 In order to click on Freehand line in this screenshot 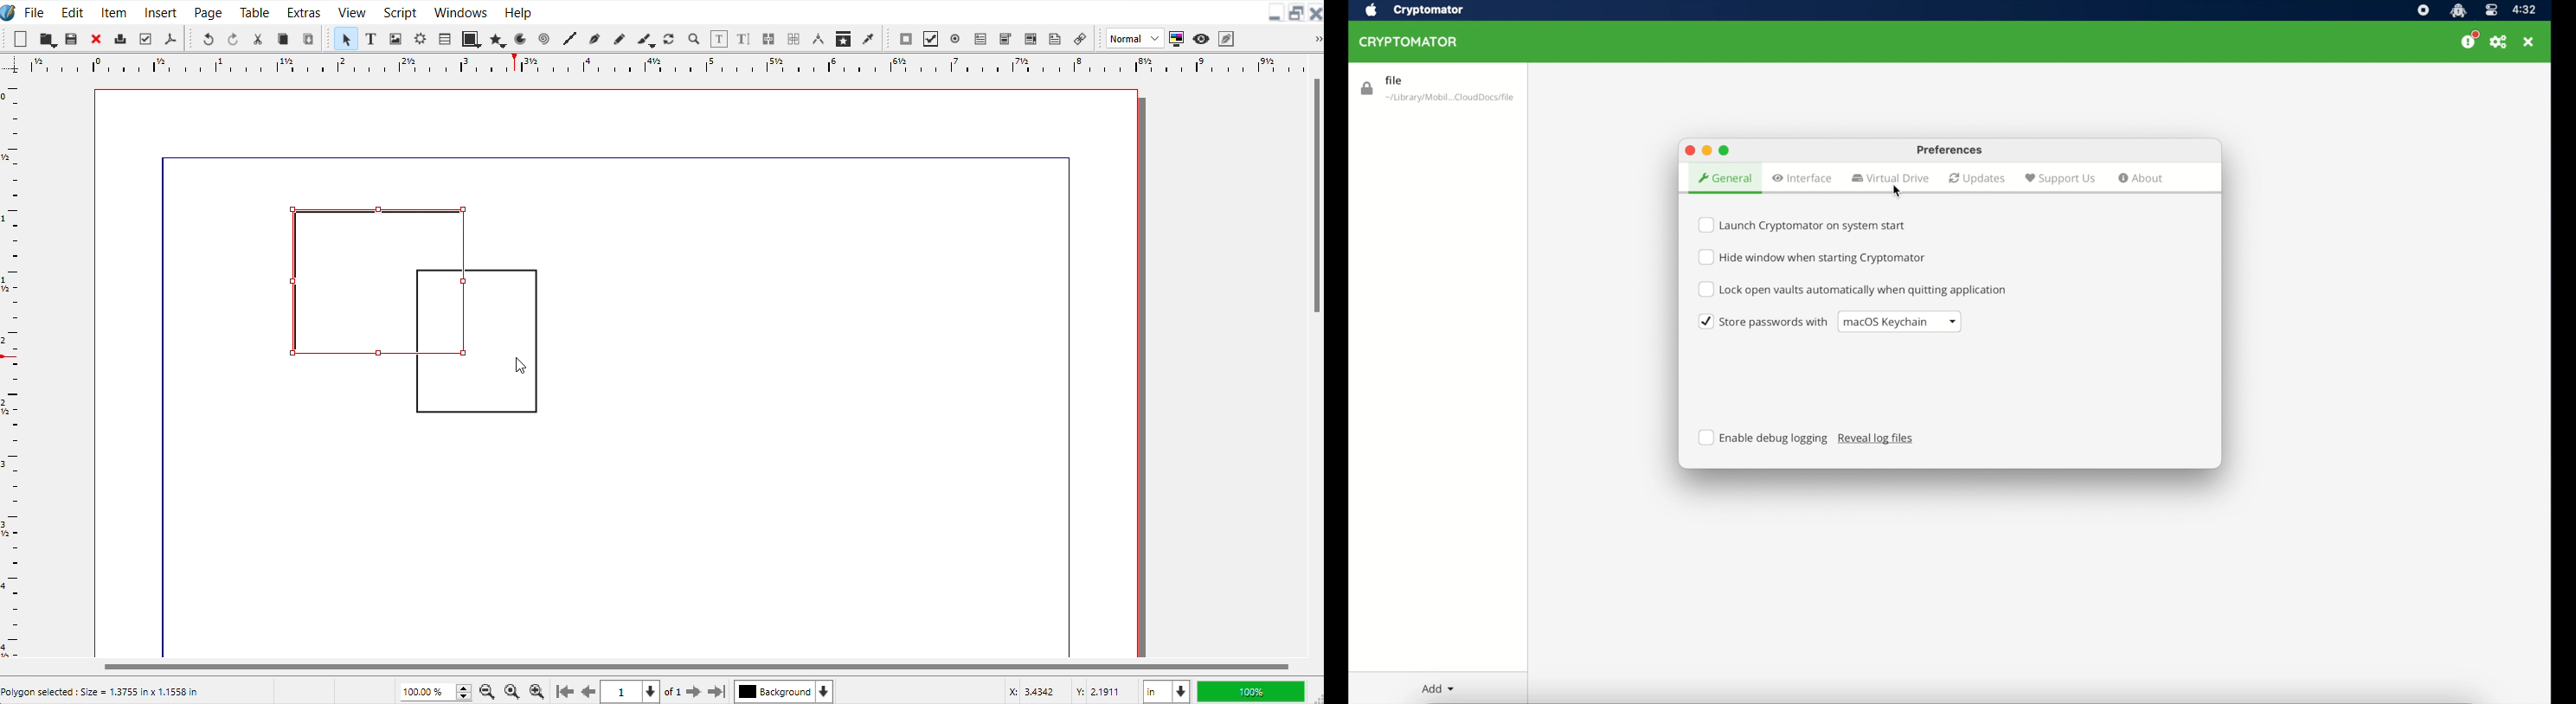, I will do `click(618, 38)`.